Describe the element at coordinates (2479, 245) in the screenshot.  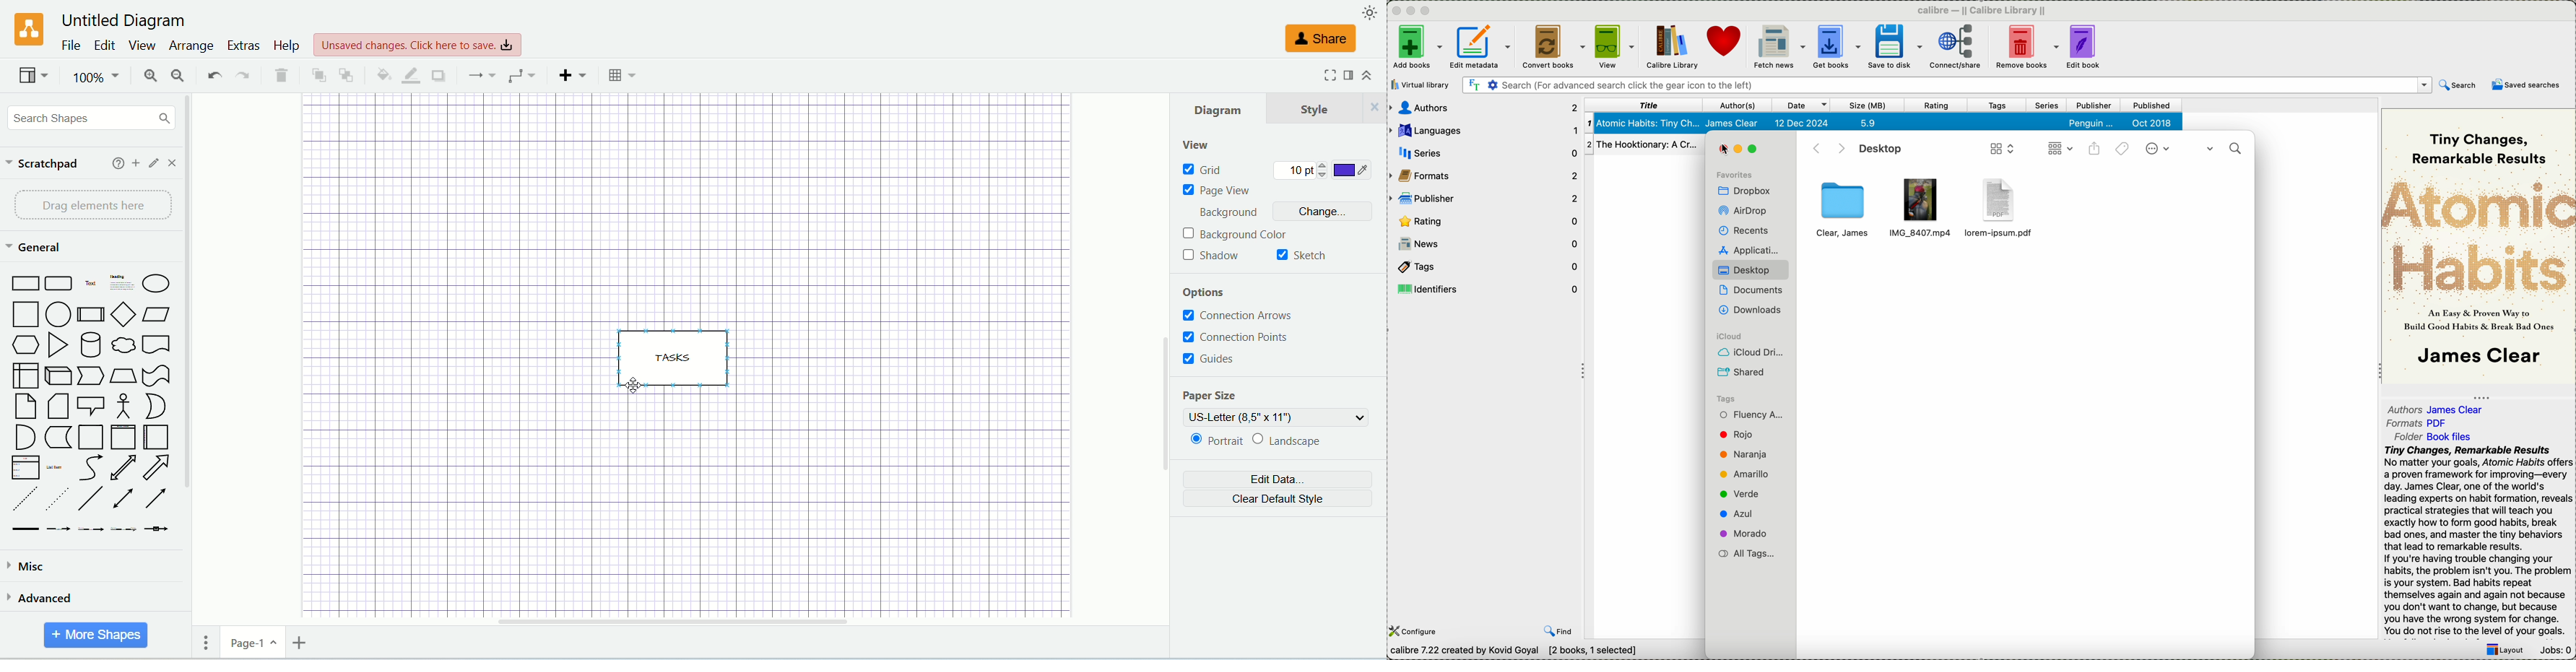
I see `book cover preview` at that location.